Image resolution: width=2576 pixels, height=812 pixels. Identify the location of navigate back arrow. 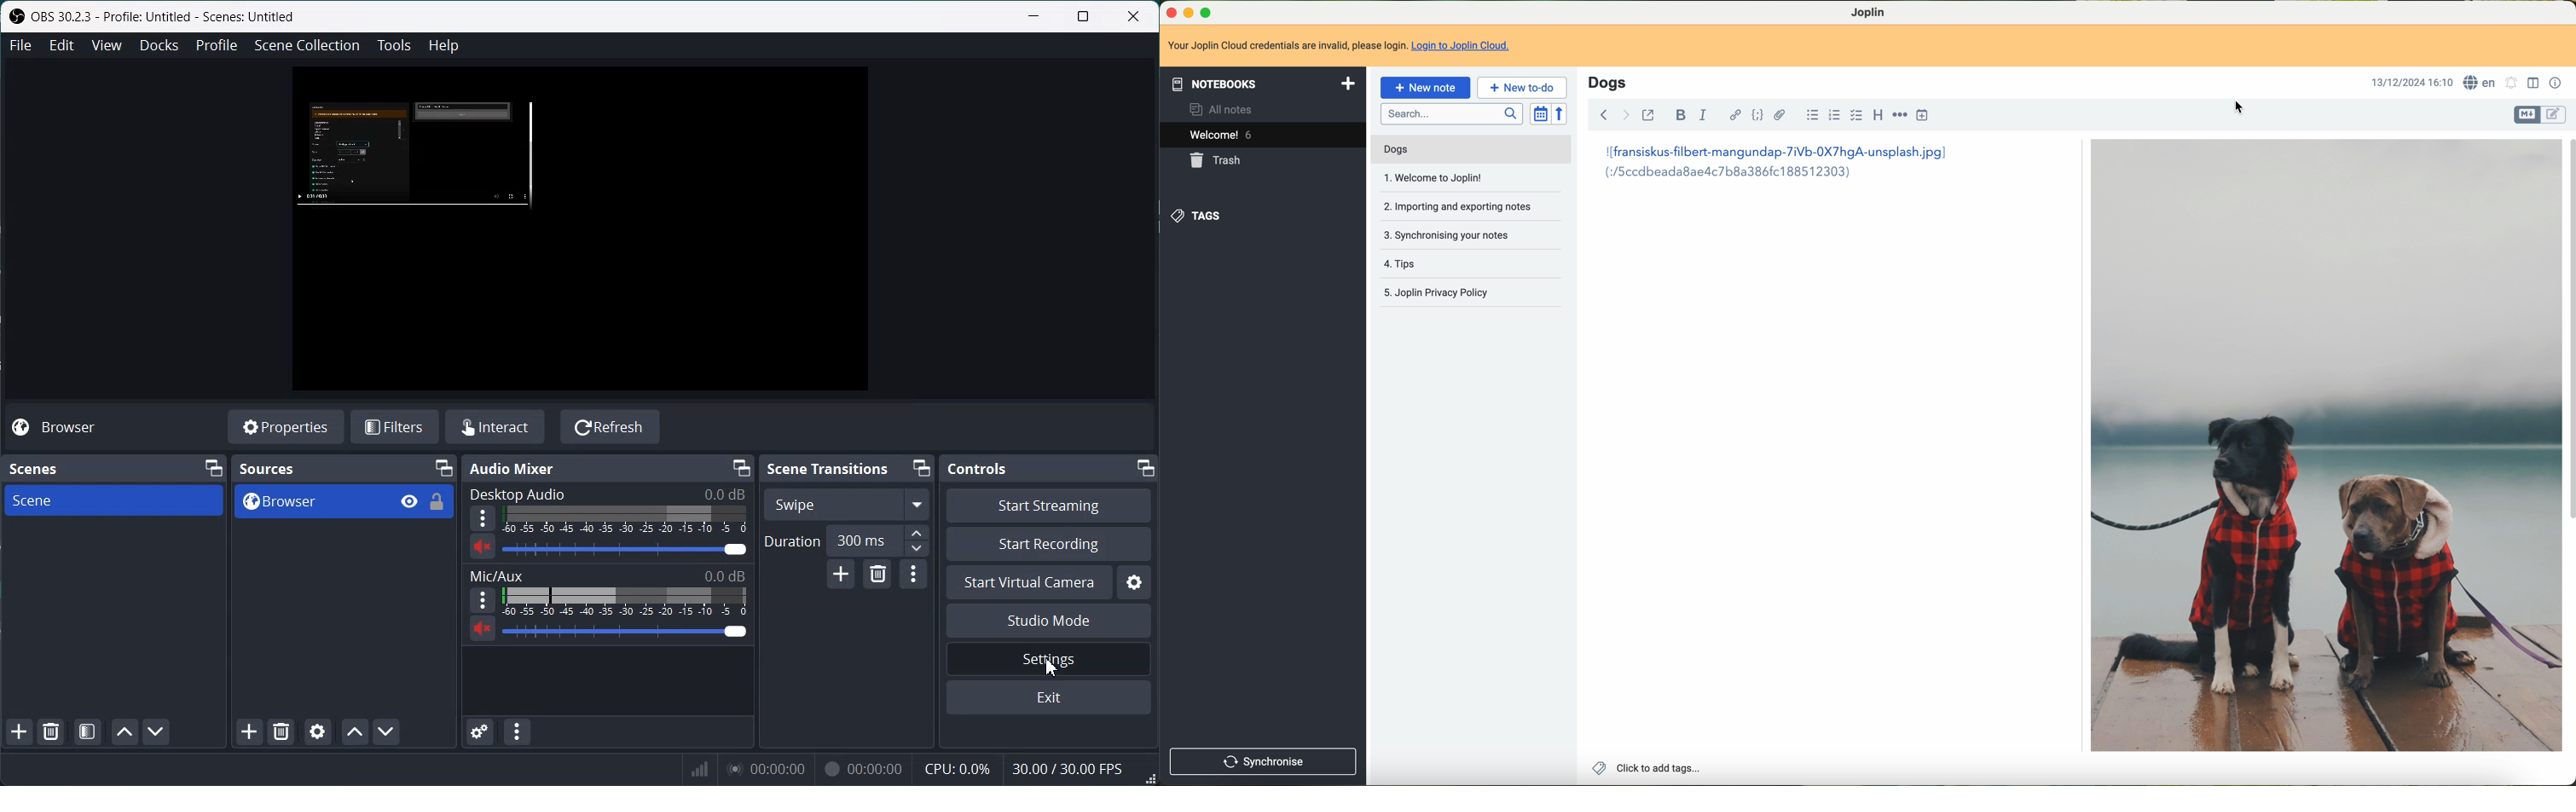
(1602, 113).